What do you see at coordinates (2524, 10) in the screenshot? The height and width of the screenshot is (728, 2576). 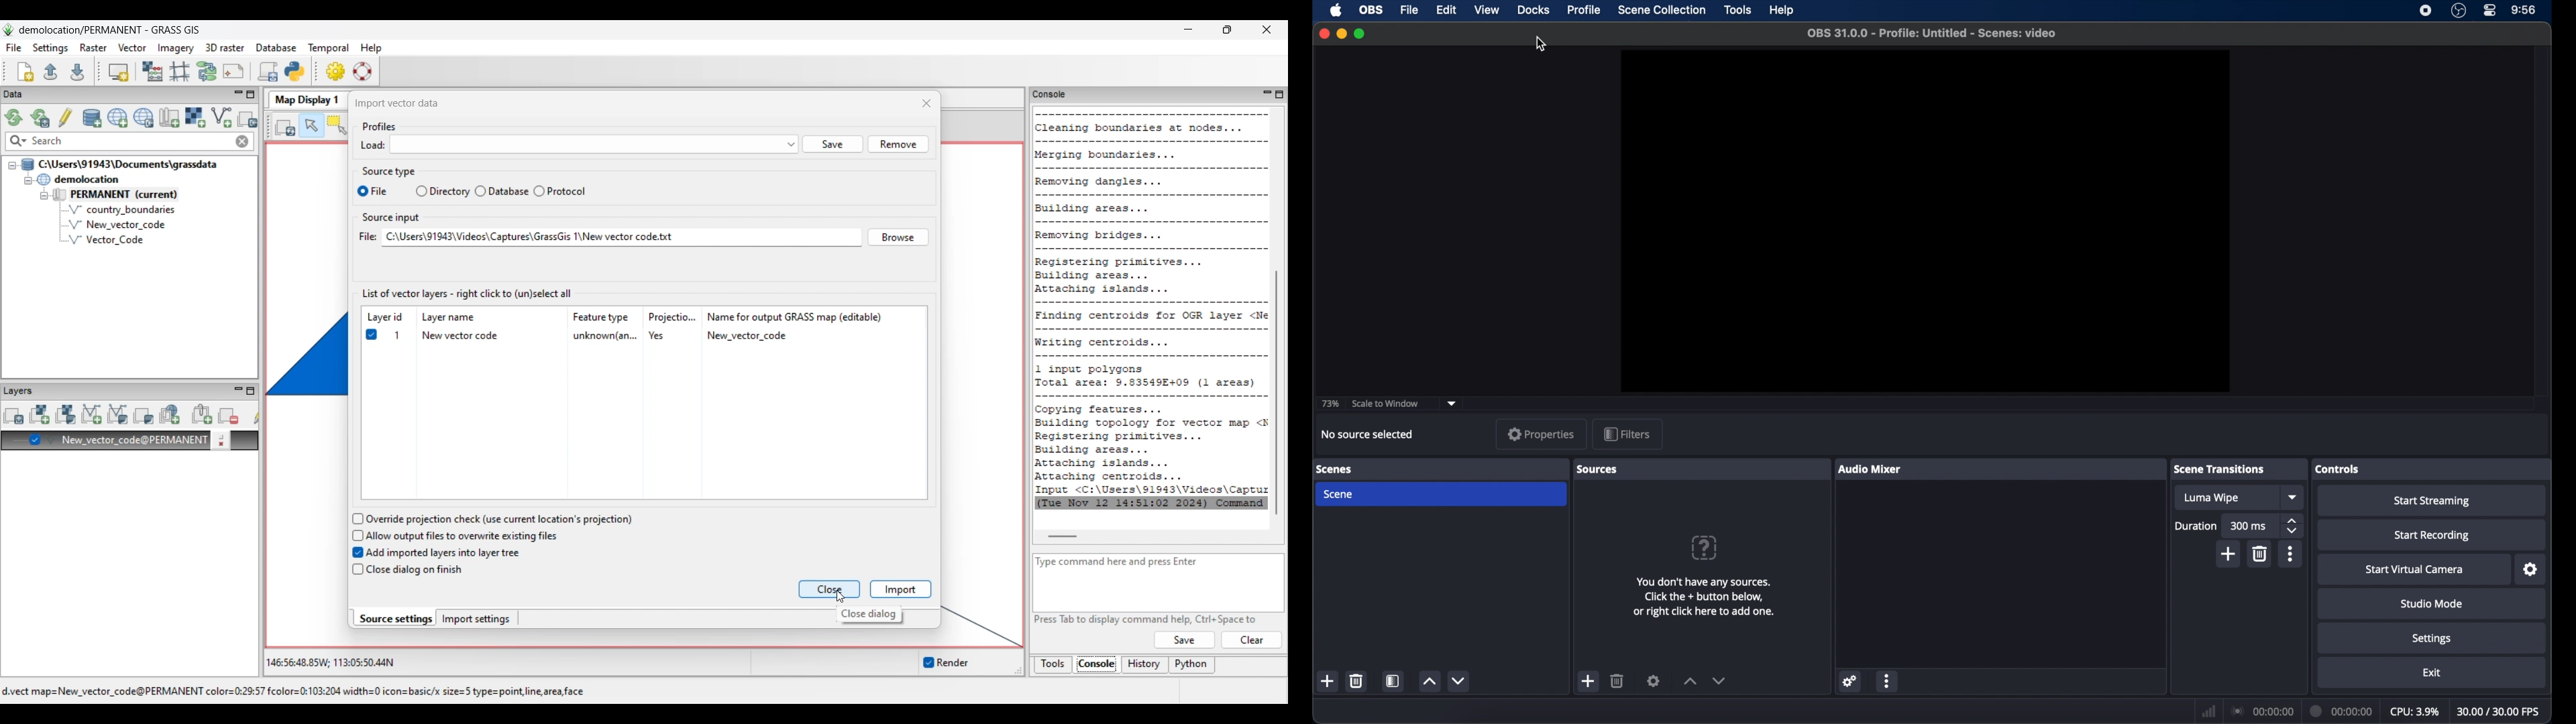 I see `time` at bounding box center [2524, 10].